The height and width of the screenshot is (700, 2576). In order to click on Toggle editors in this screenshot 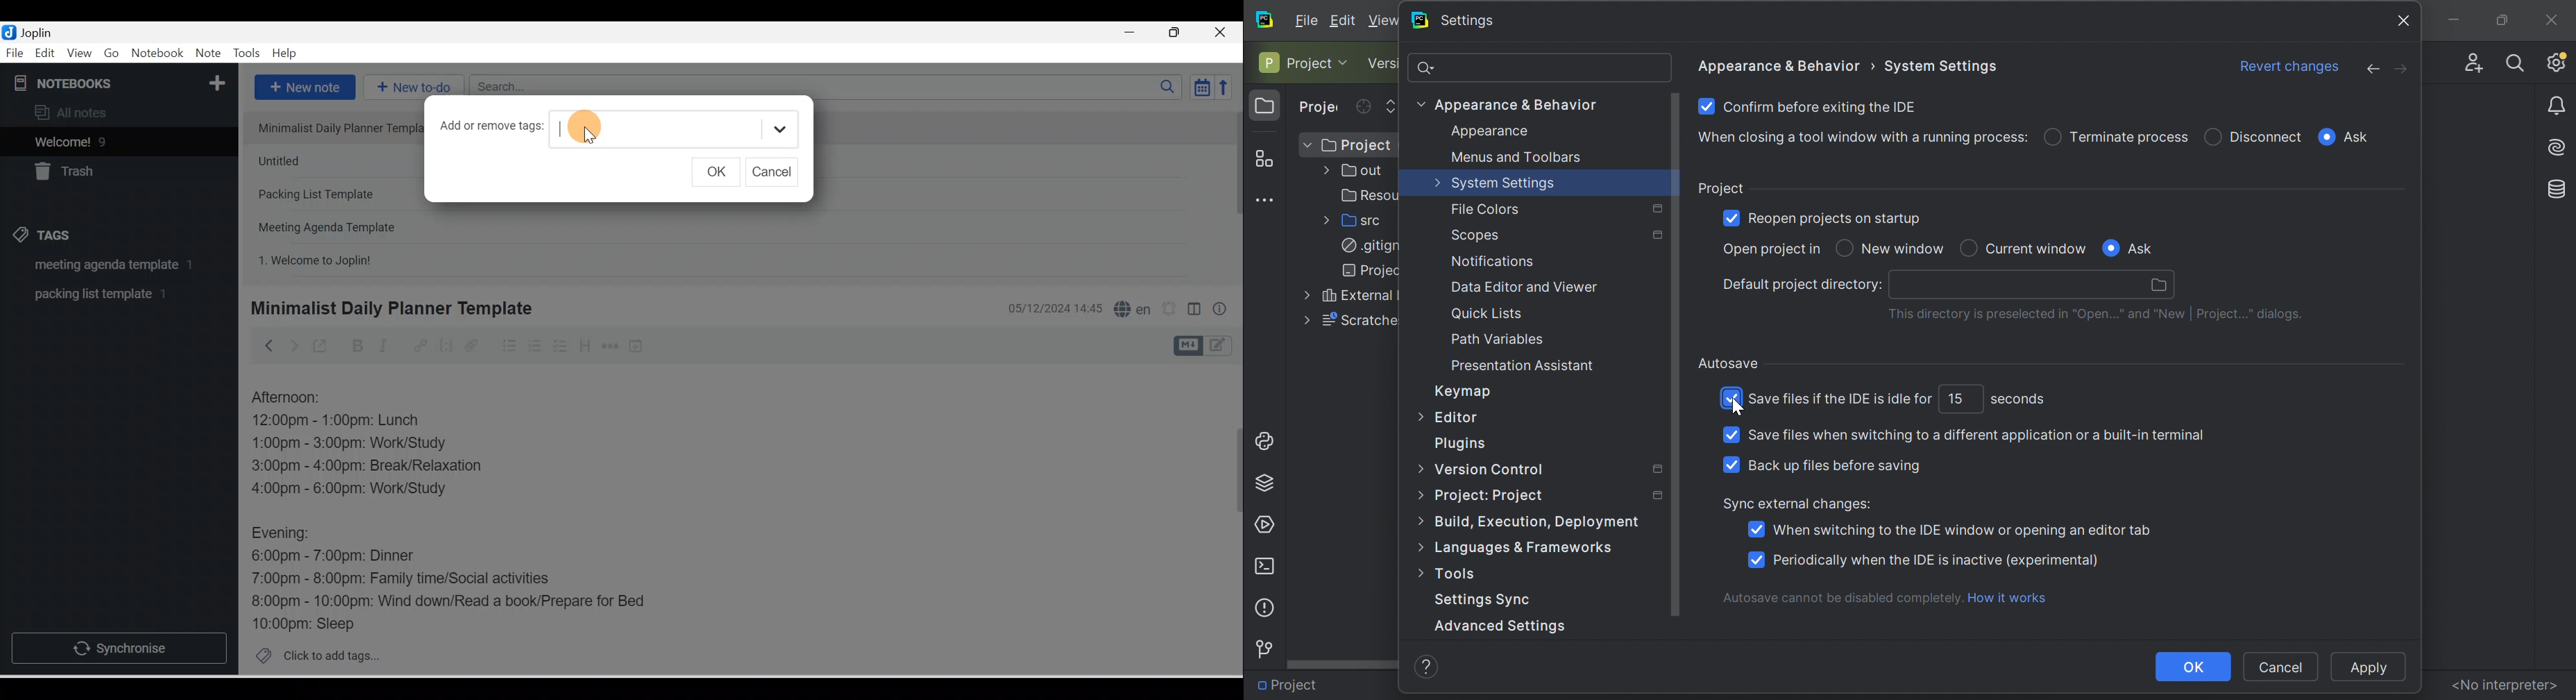, I will do `click(1194, 311)`.